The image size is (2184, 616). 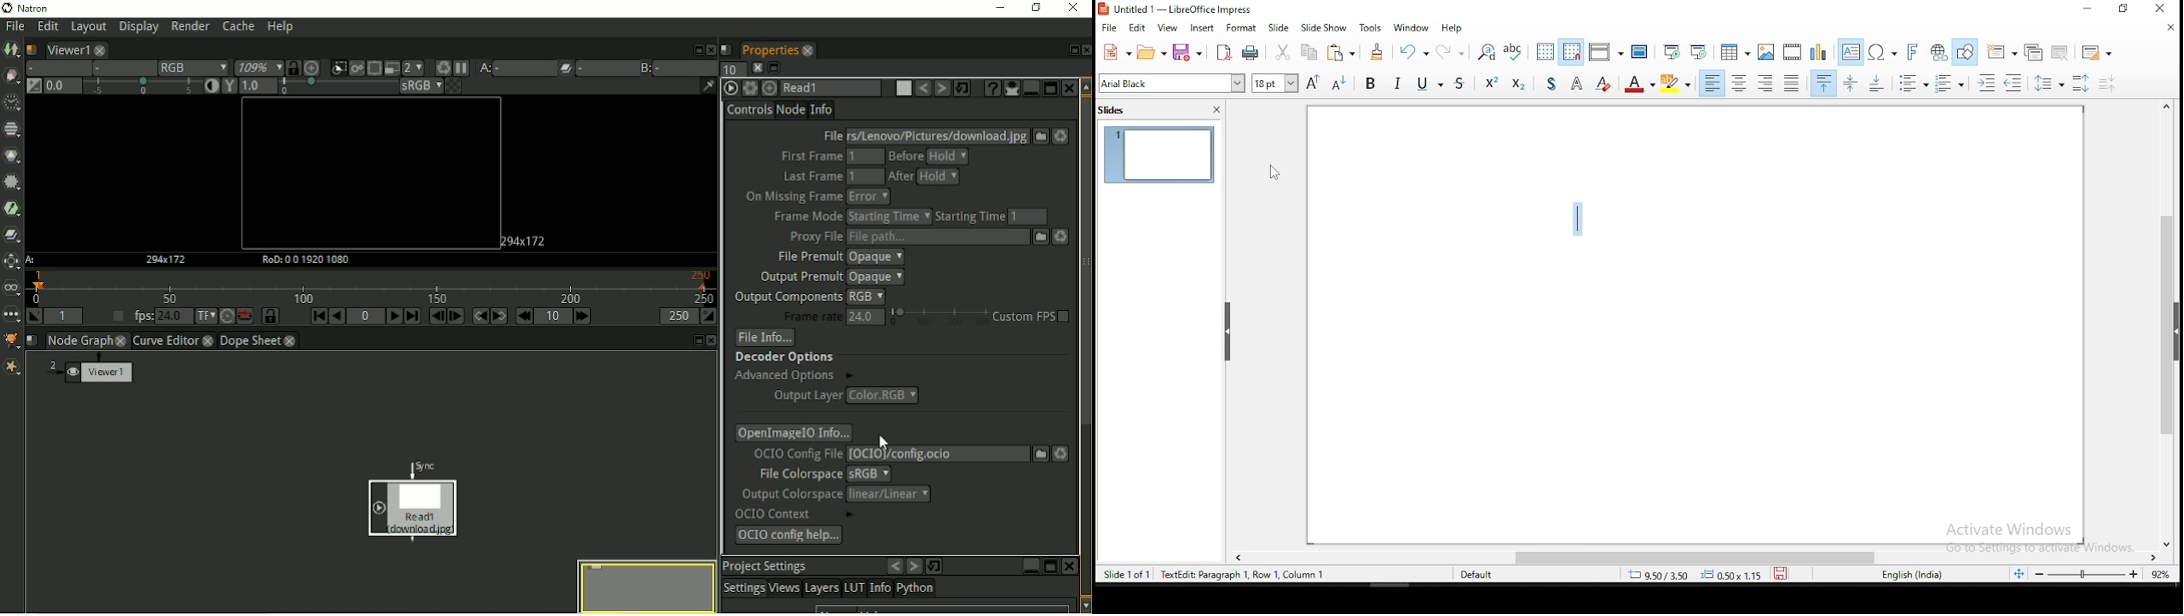 What do you see at coordinates (1275, 173) in the screenshot?
I see `mouse pointer` at bounding box center [1275, 173].